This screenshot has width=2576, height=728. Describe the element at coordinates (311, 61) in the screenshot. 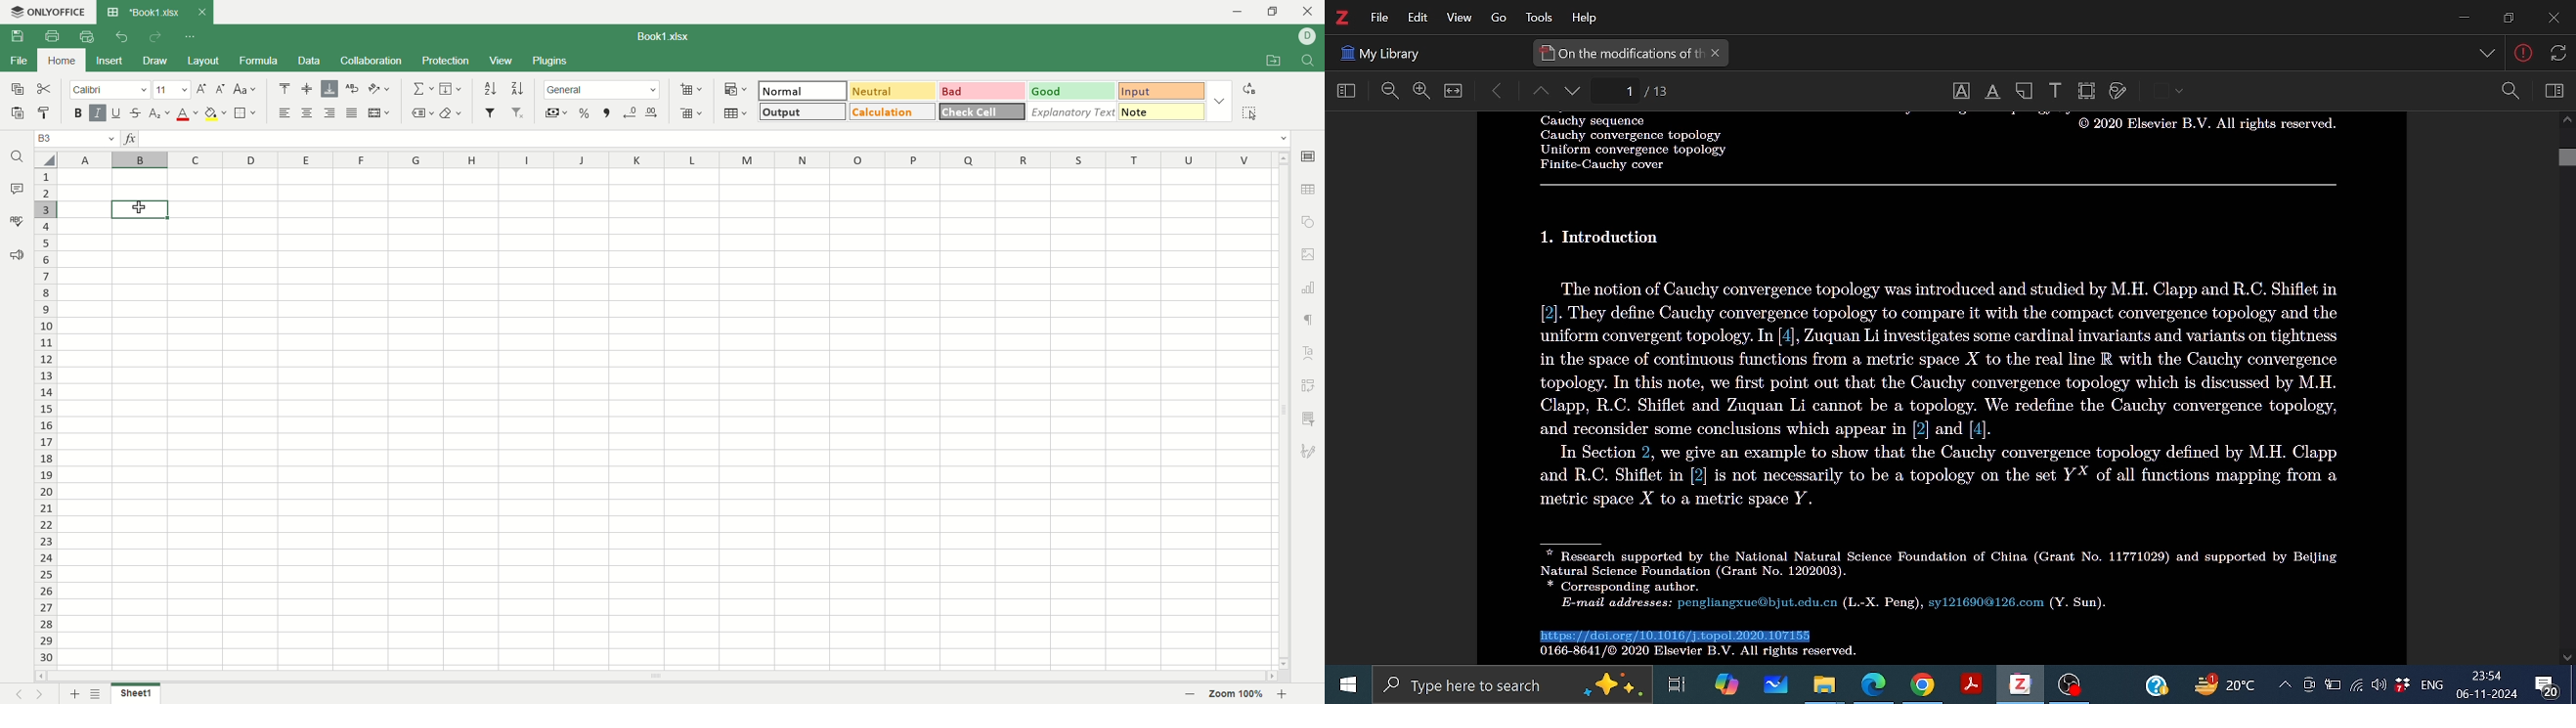

I see `data` at that location.